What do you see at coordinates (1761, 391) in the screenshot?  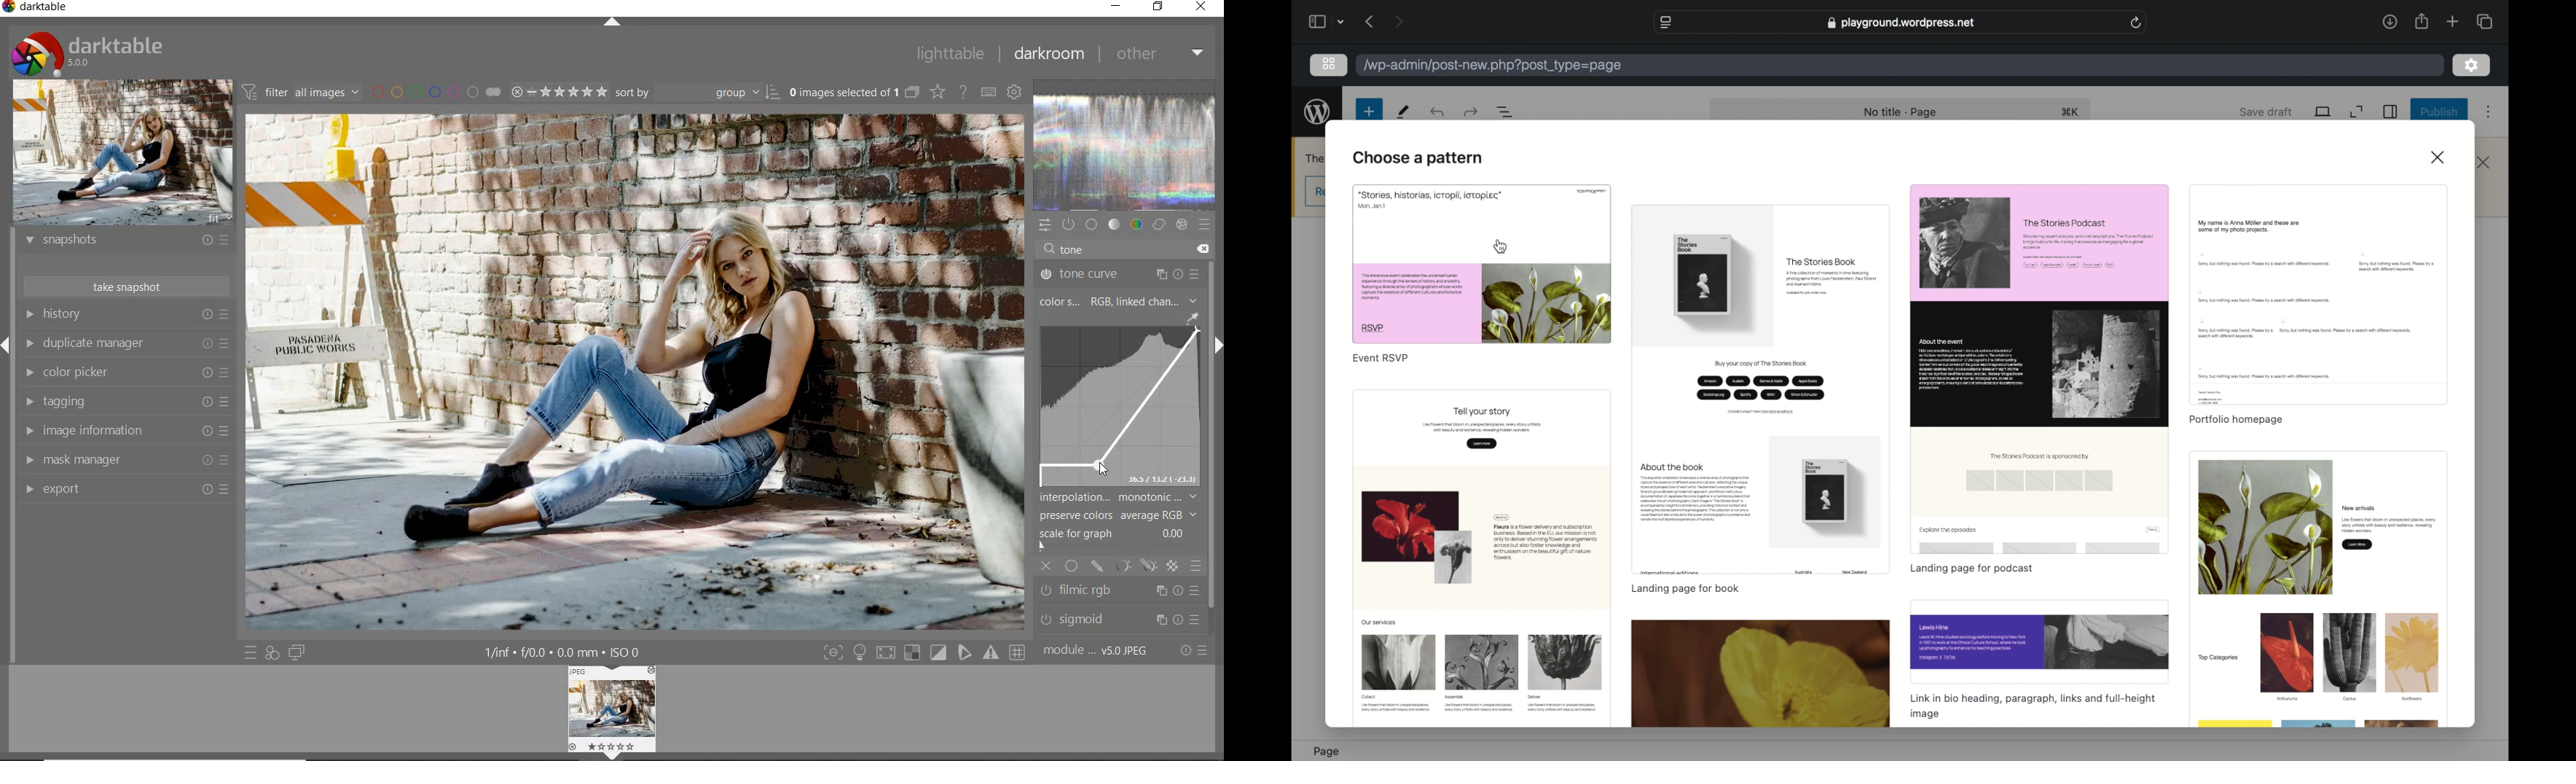 I see `preview` at bounding box center [1761, 391].